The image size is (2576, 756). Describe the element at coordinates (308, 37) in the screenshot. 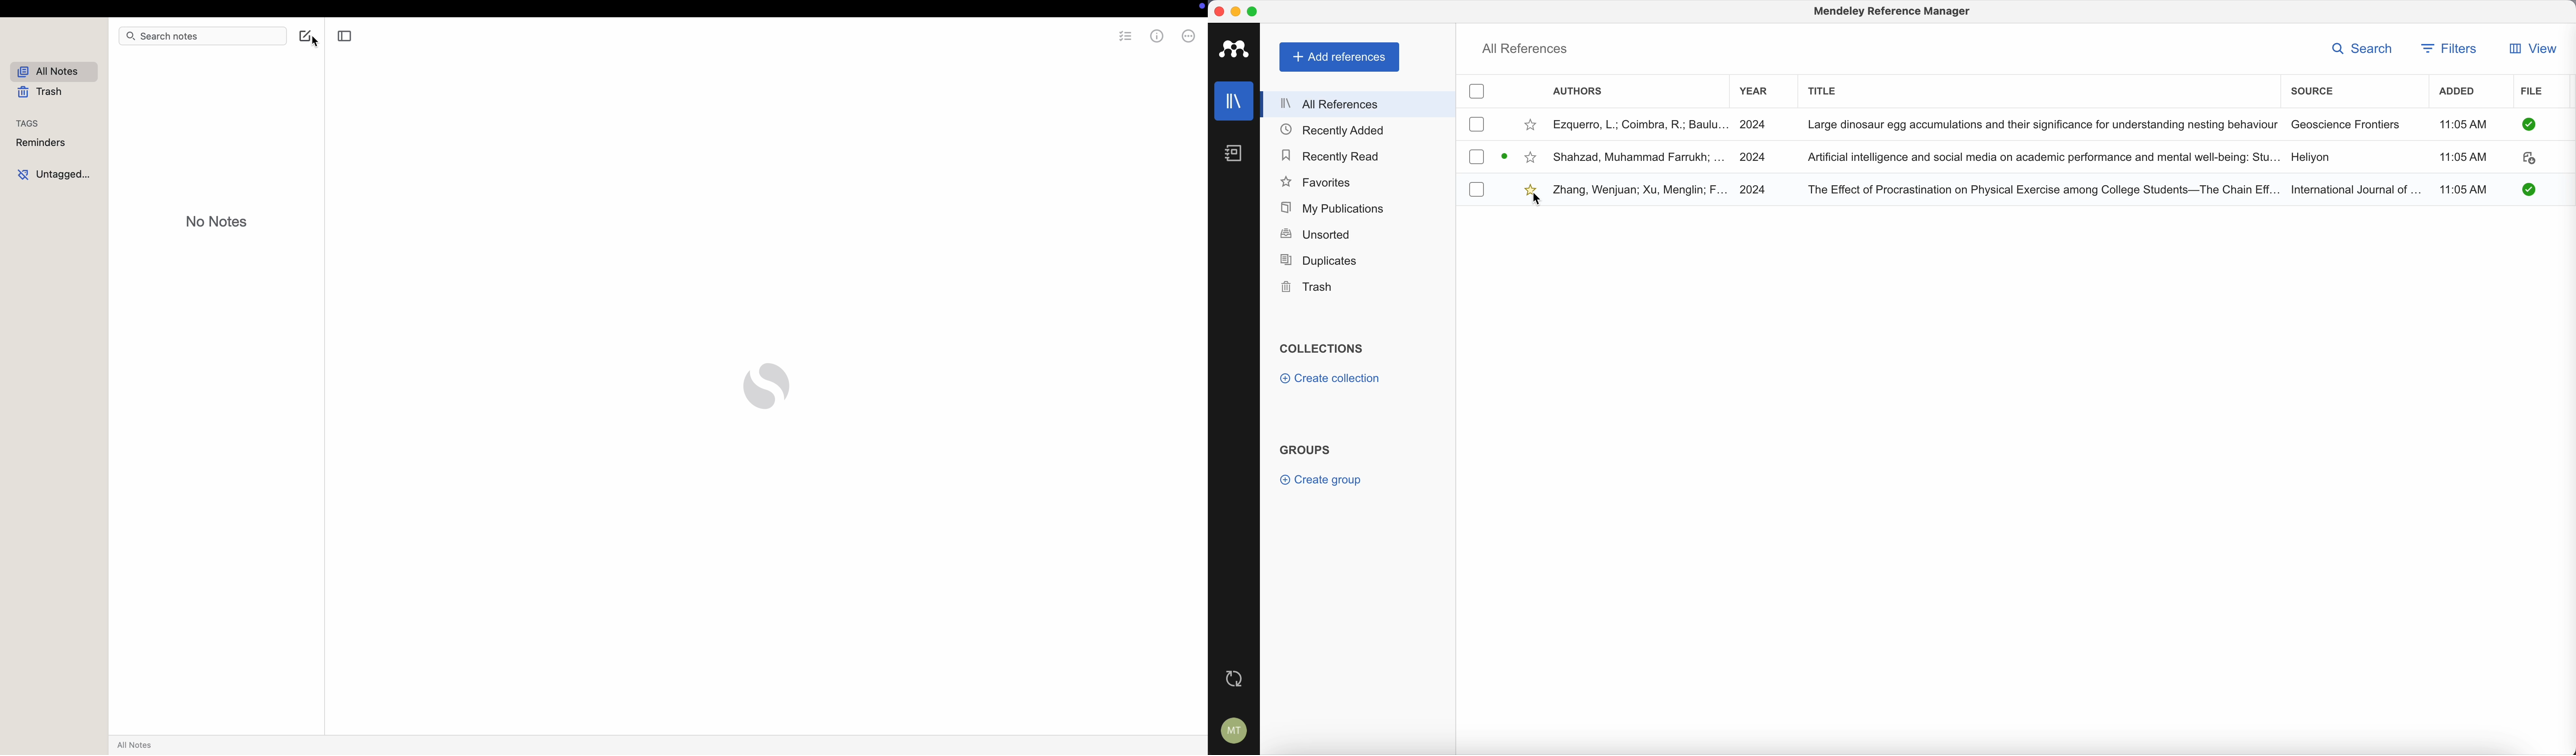

I see `click on create note` at that location.